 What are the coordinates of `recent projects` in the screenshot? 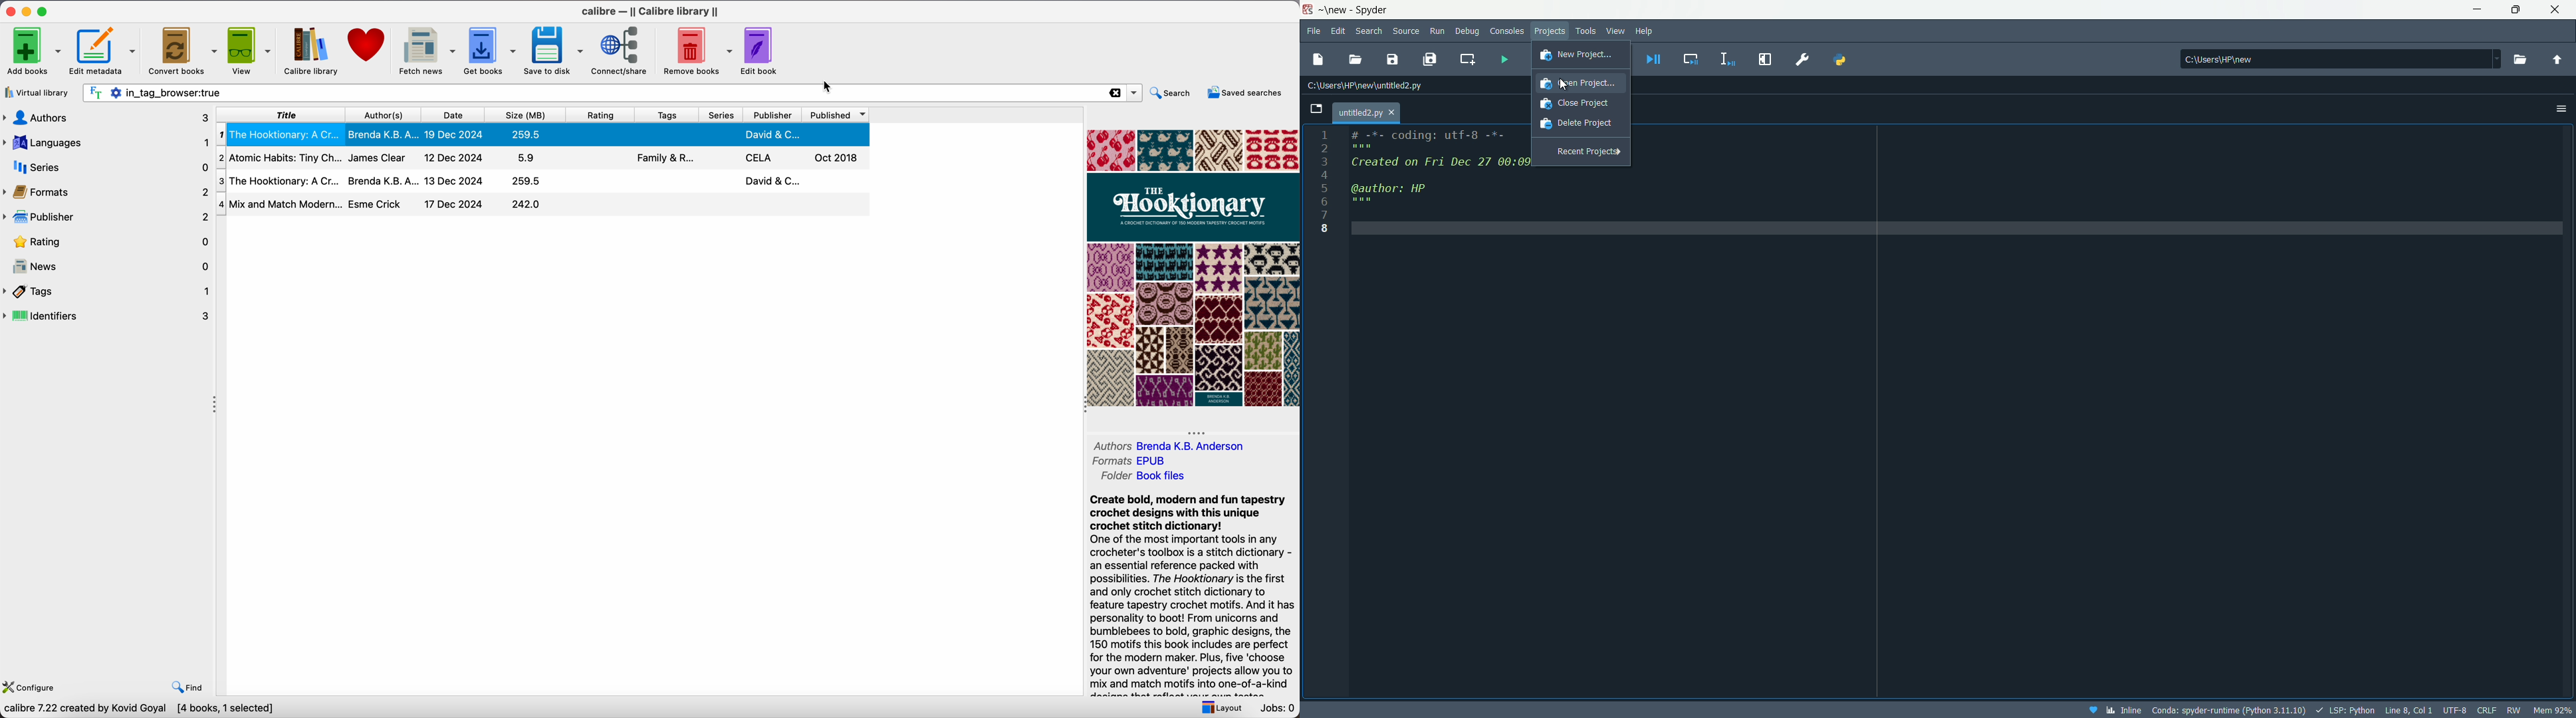 It's located at (1589, 150).